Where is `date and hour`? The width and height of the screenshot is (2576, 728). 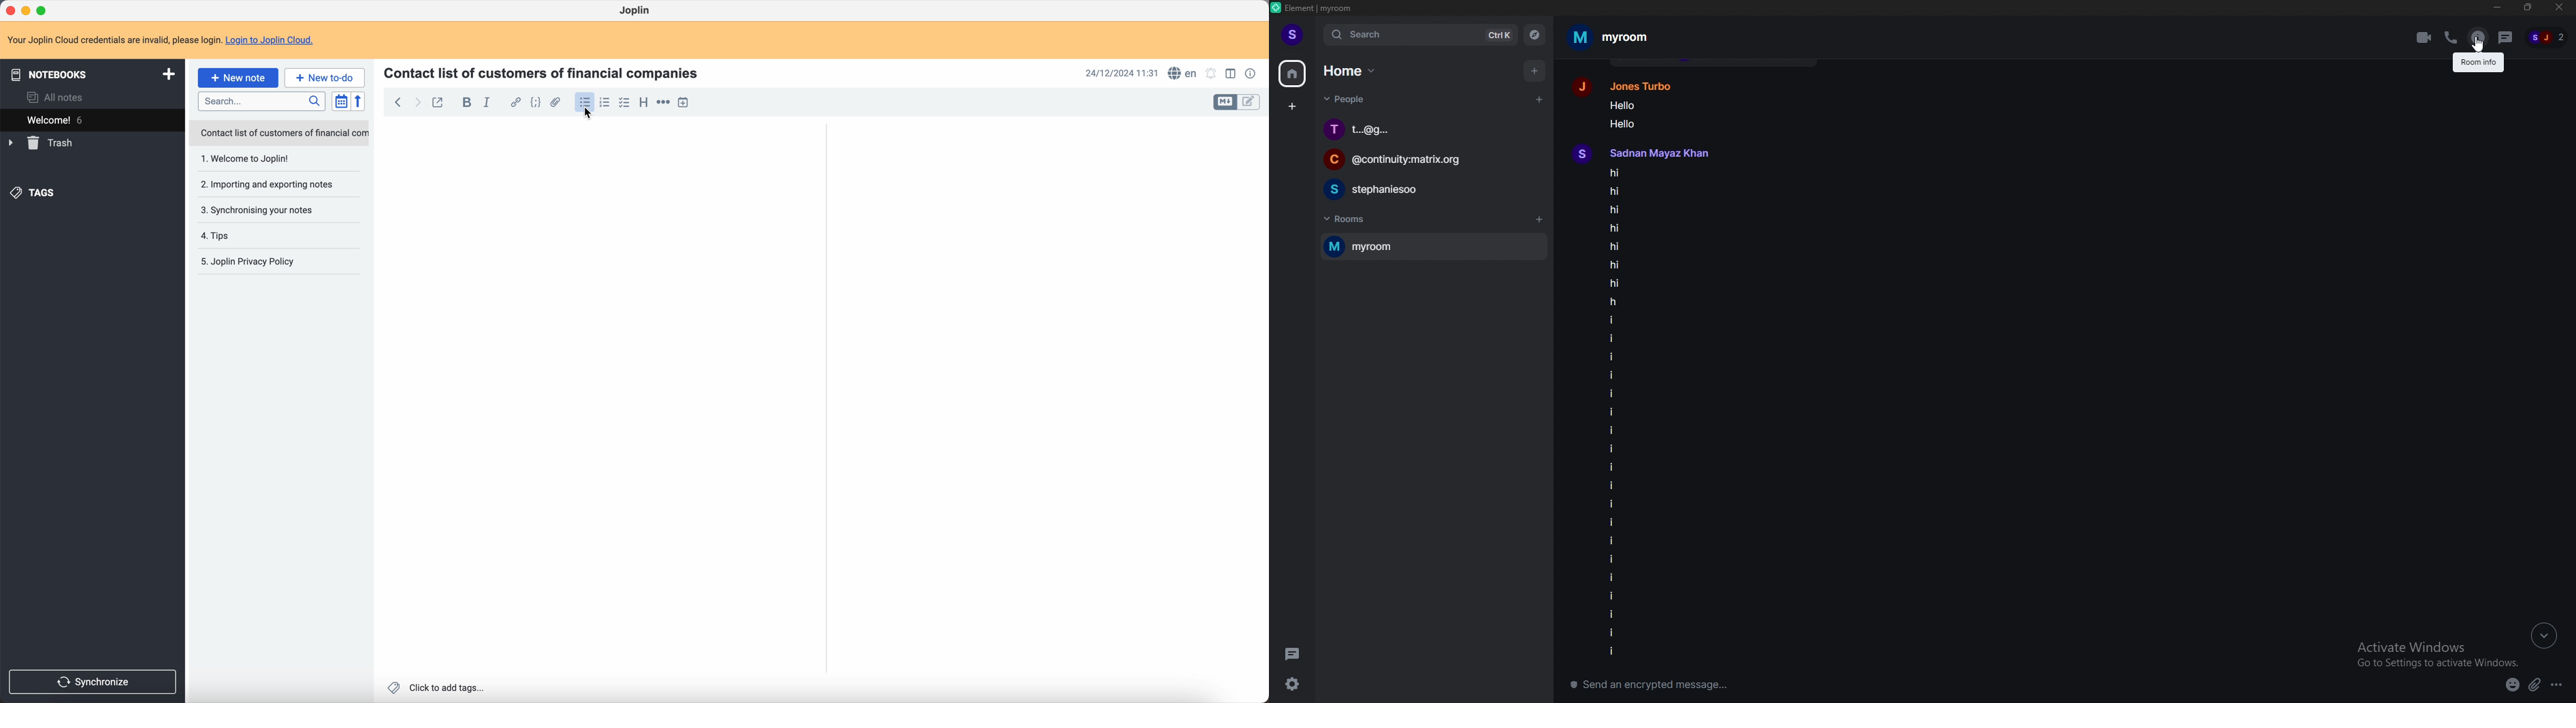
date and hour is located at coordinates (1121, 73).